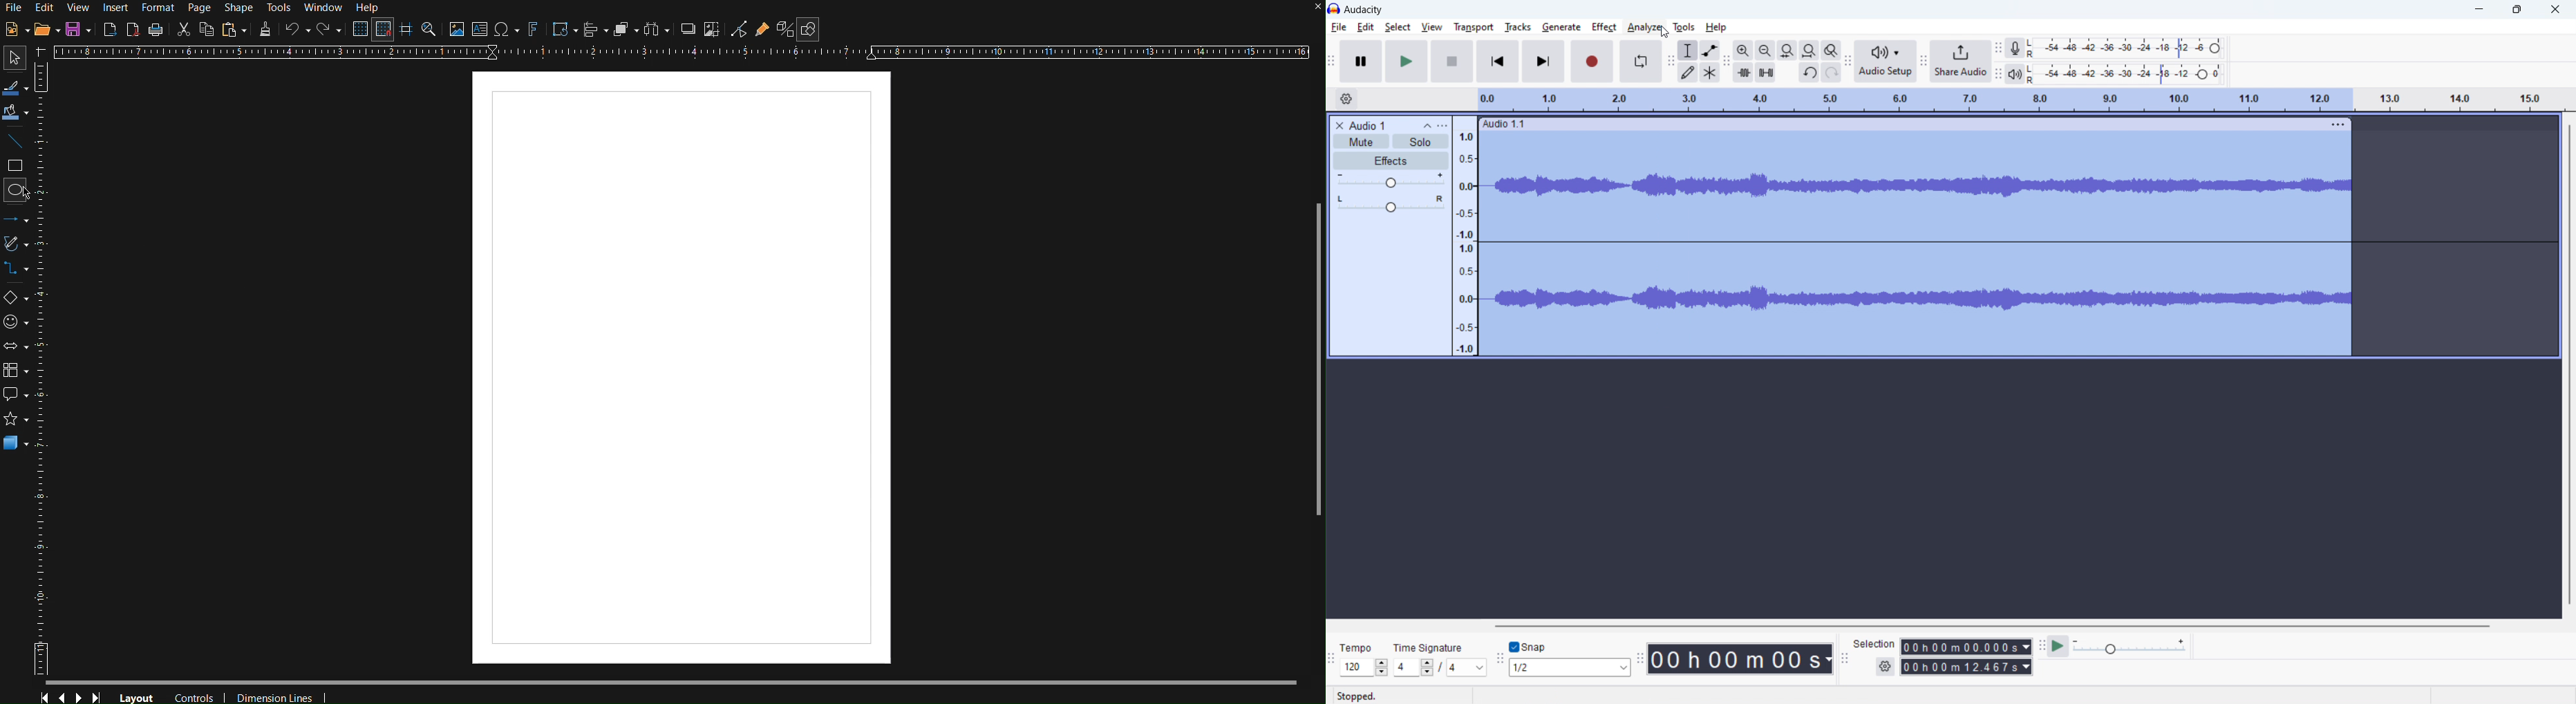 Image resolution: width=2576 pixels, height=728 pixels. What do you see at coordinates (783, 31) in the screenshot?
I see `Toggle Extrusion` at bounding box center [783, 31].